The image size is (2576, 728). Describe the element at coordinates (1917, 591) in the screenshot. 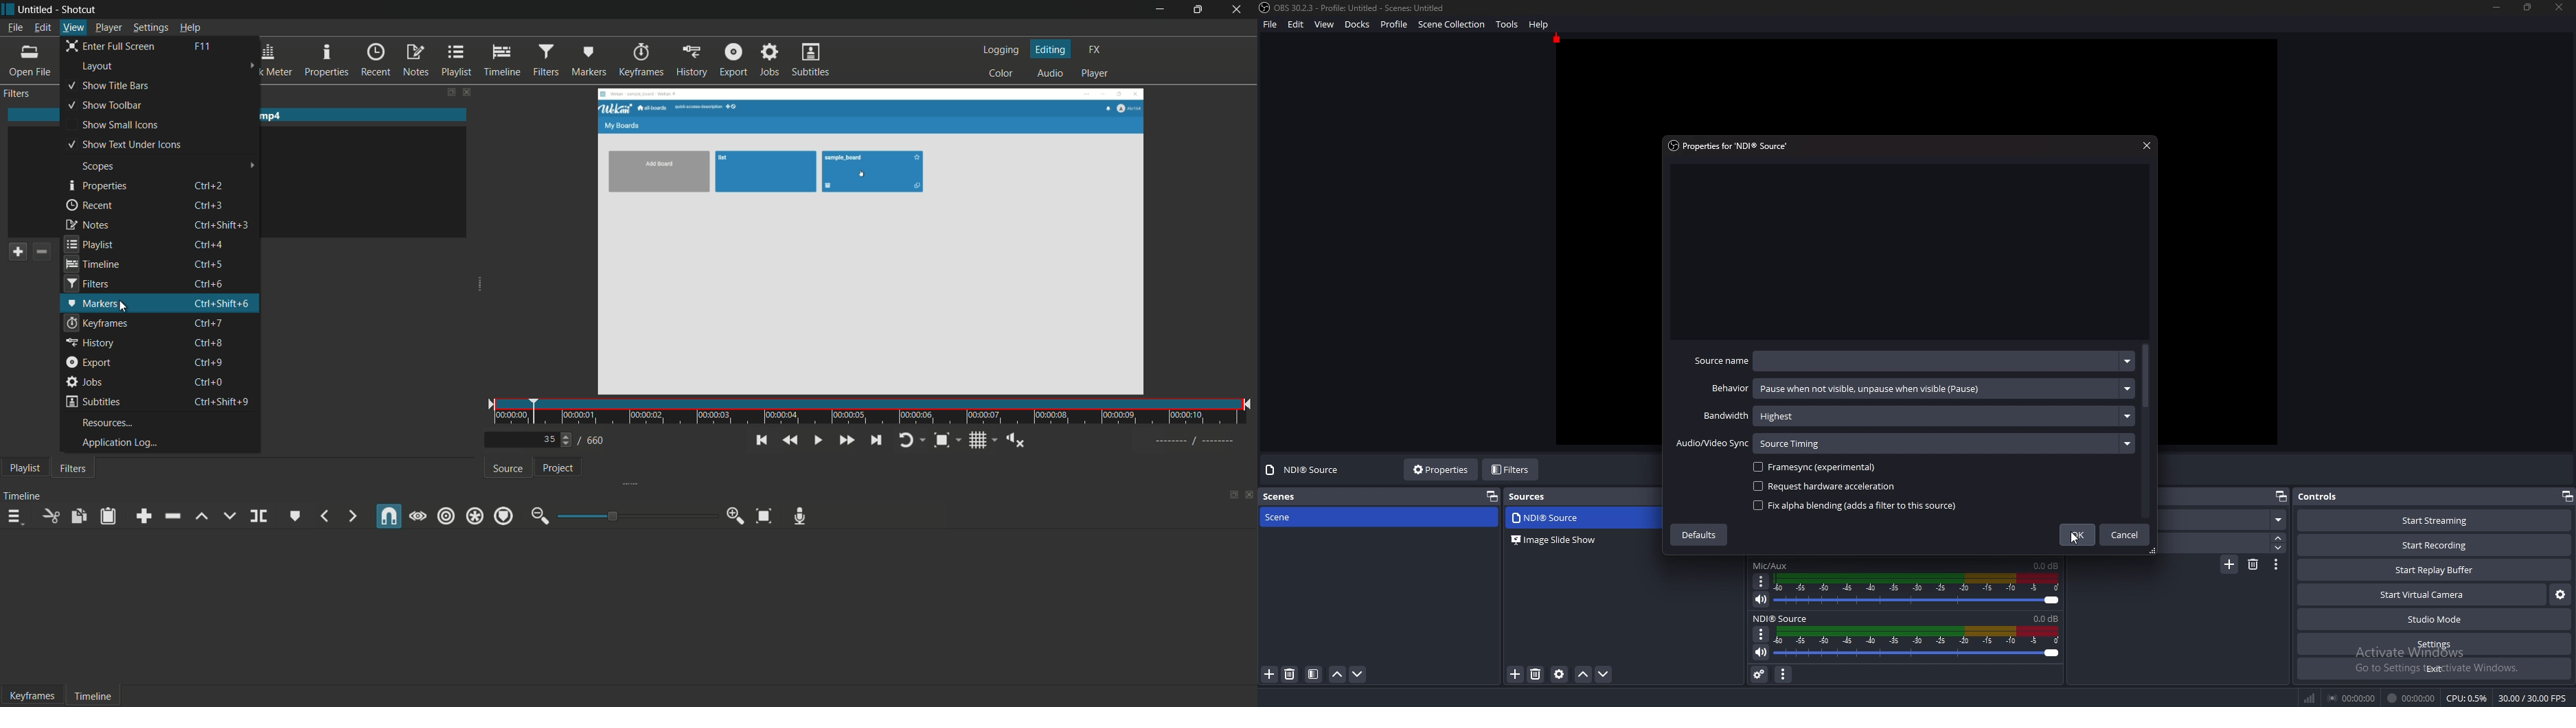

I see `volume adjust` at that location.